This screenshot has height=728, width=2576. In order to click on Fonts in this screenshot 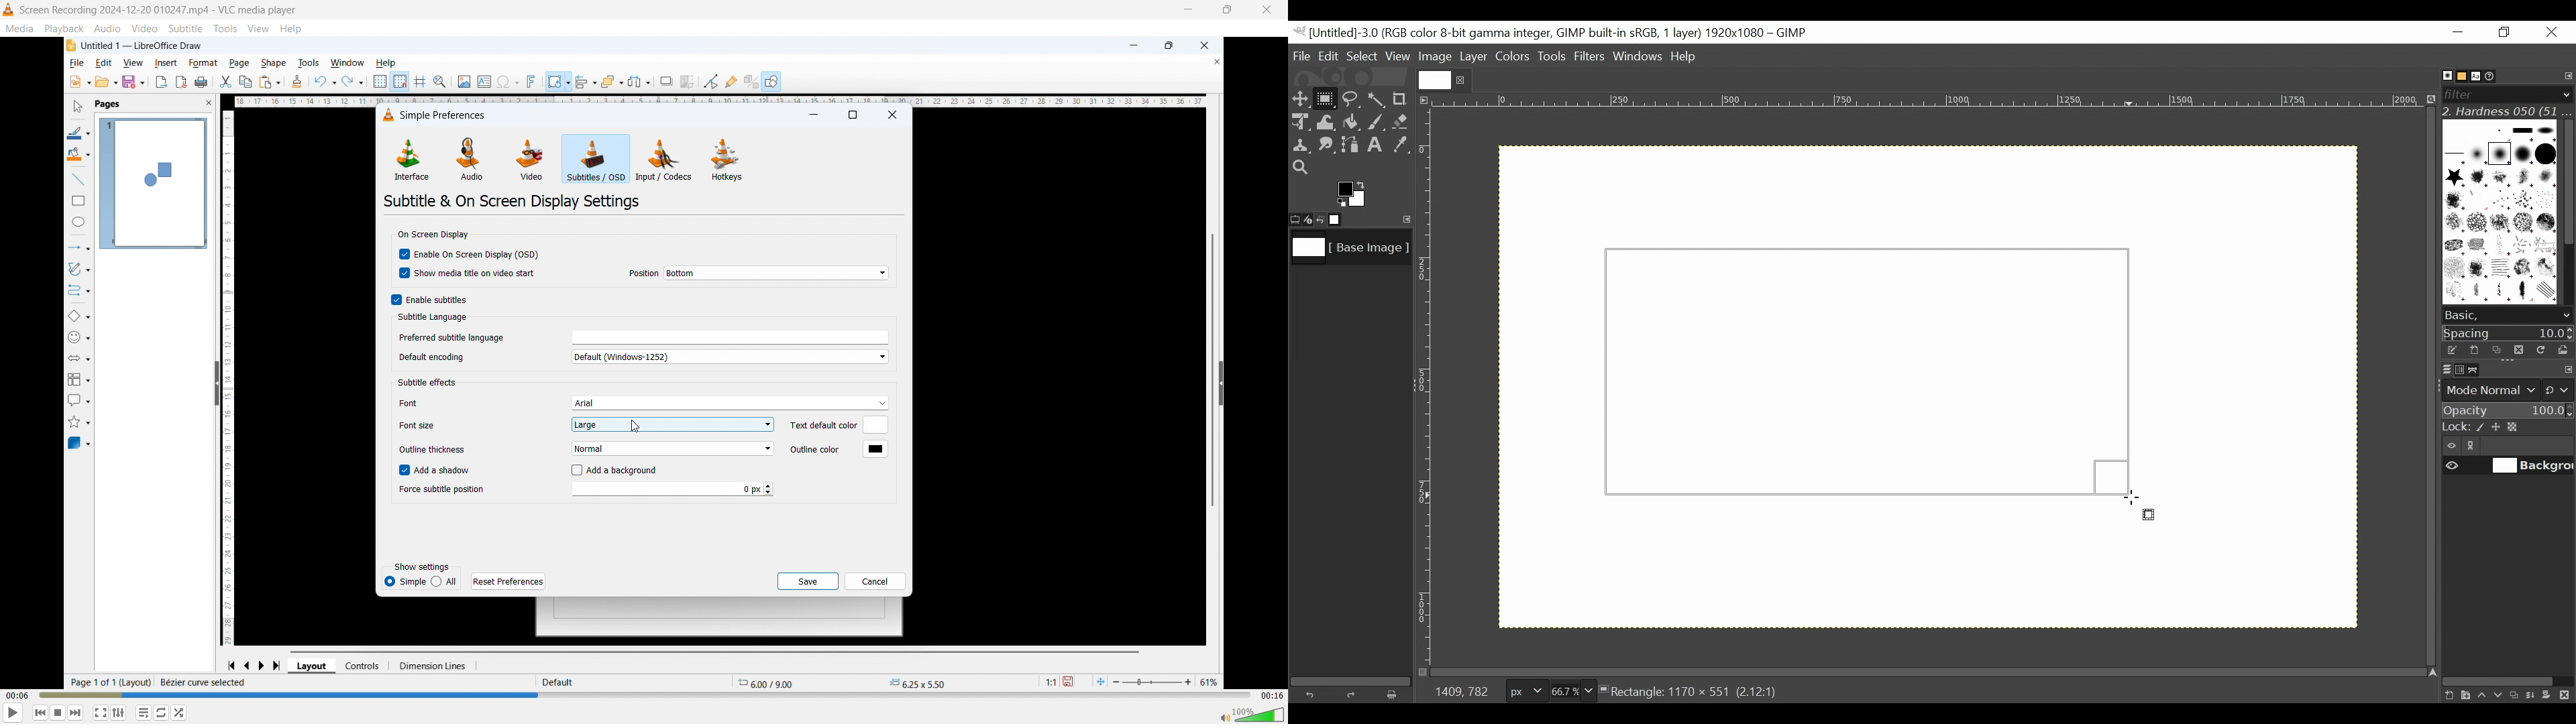, I will do `click(2478, 75)`.